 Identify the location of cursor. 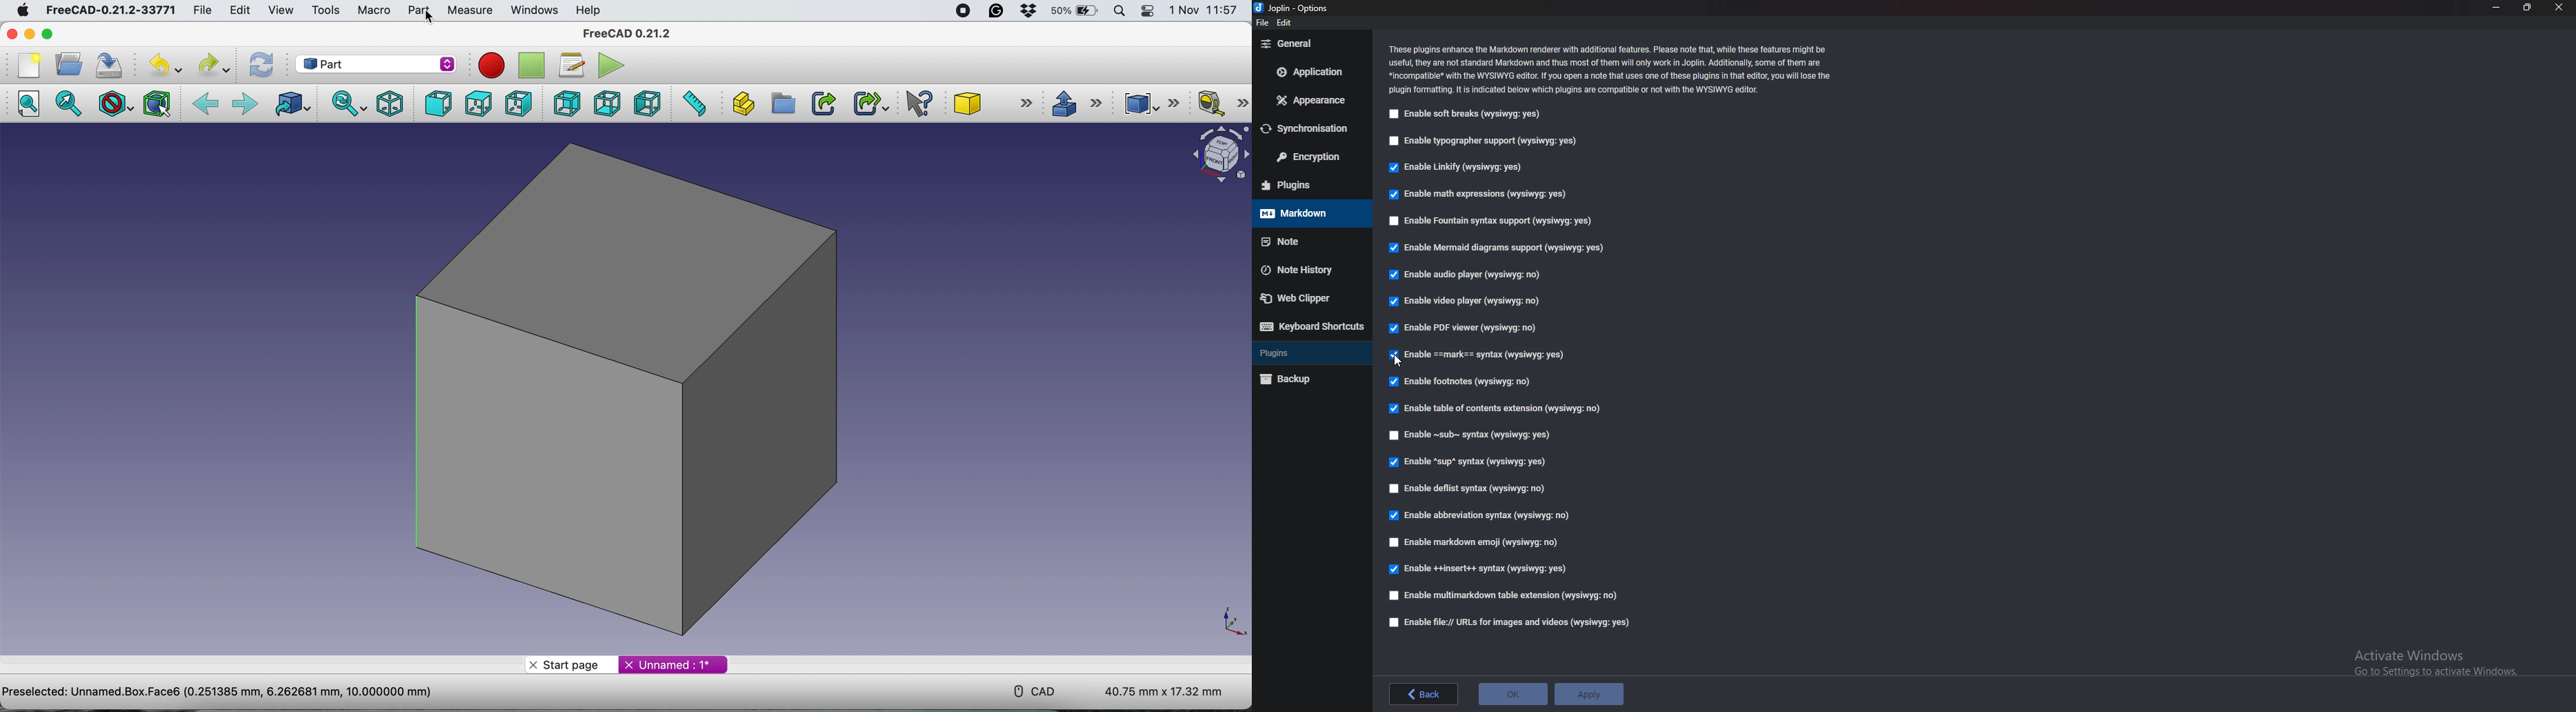
(1397, 362).